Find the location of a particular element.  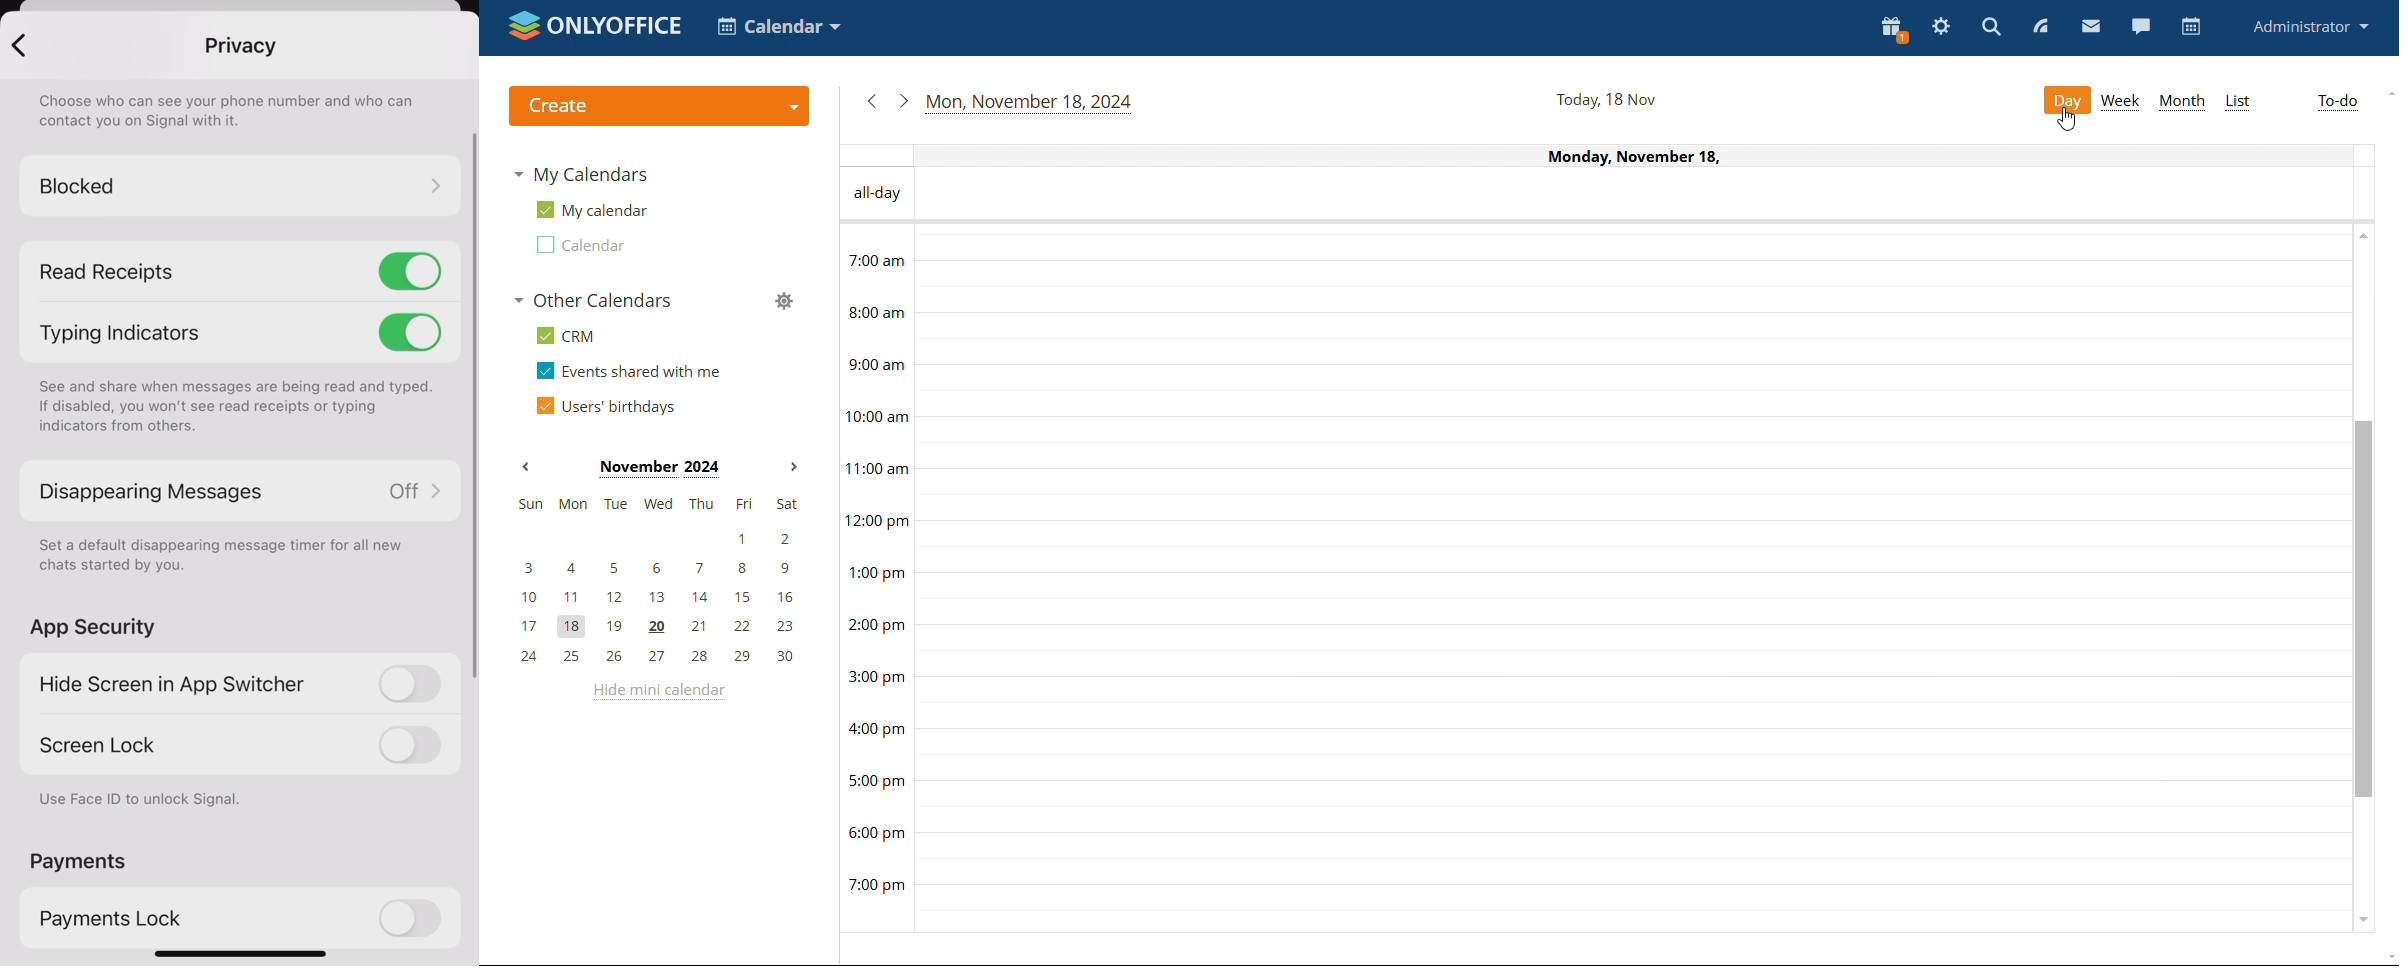

current date is located at coordinates (1605, 99).